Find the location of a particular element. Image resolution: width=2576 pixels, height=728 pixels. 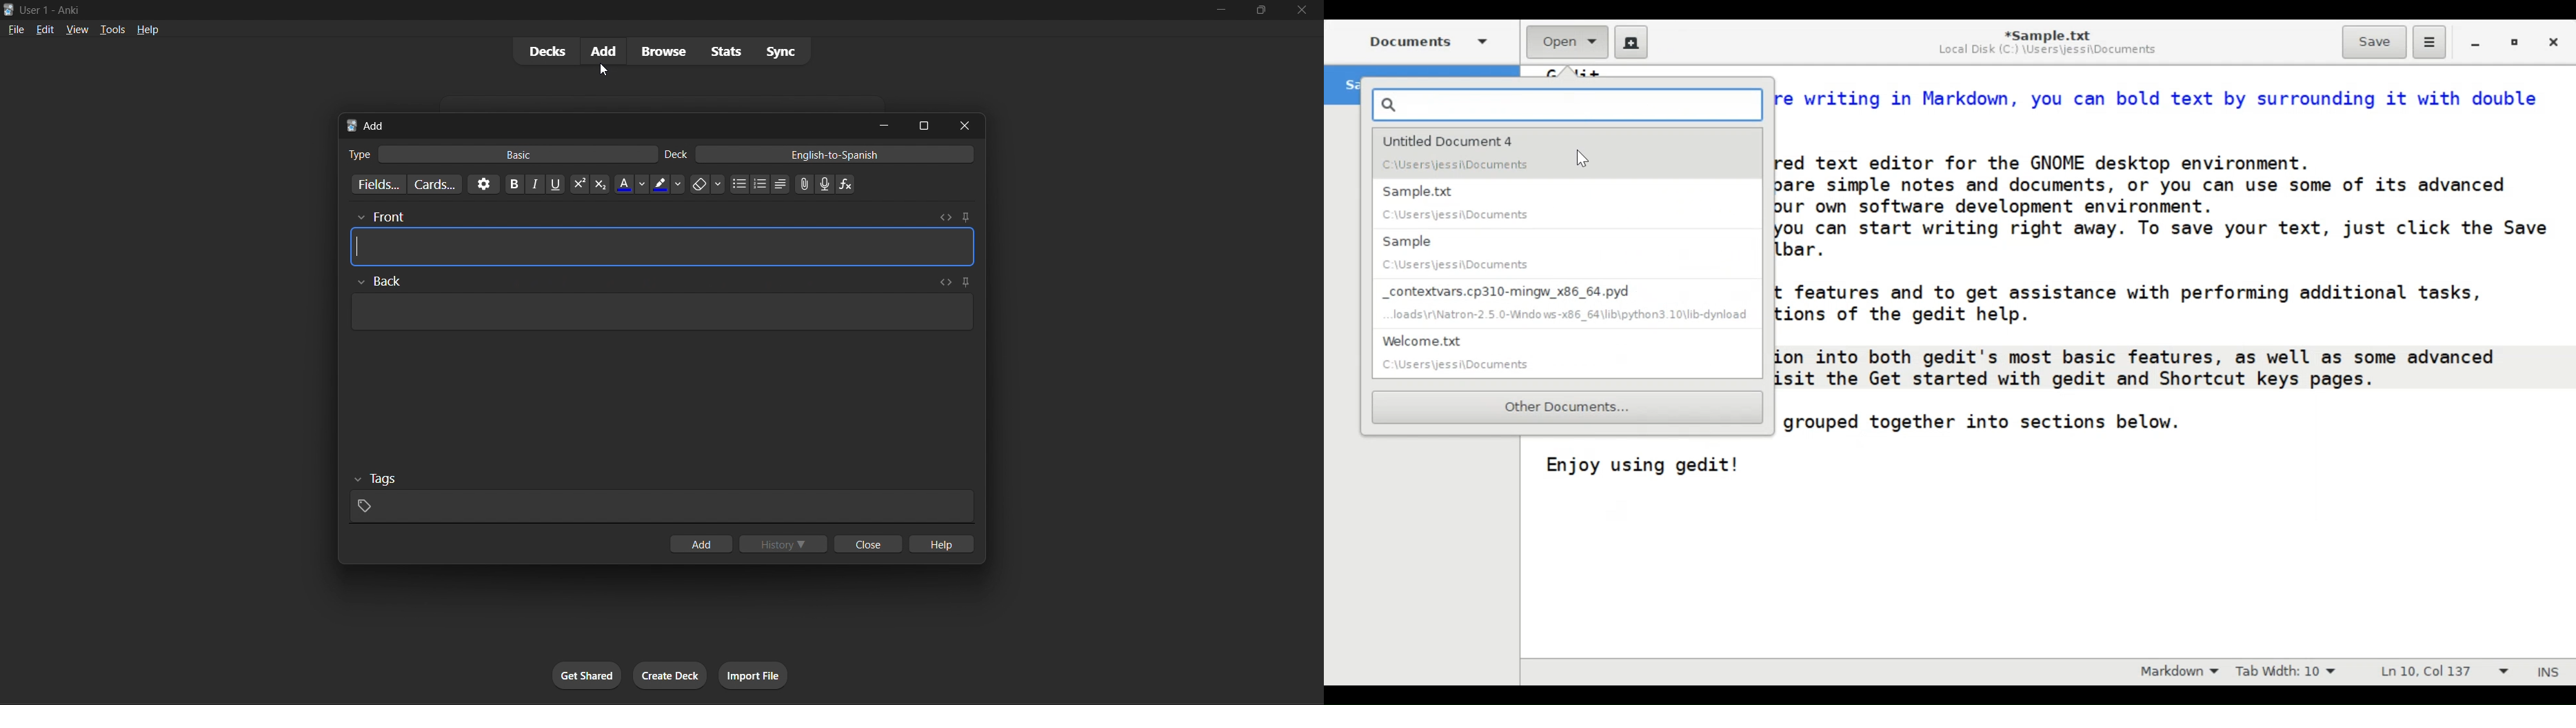

customize fields is located at coordinates (377, 183).